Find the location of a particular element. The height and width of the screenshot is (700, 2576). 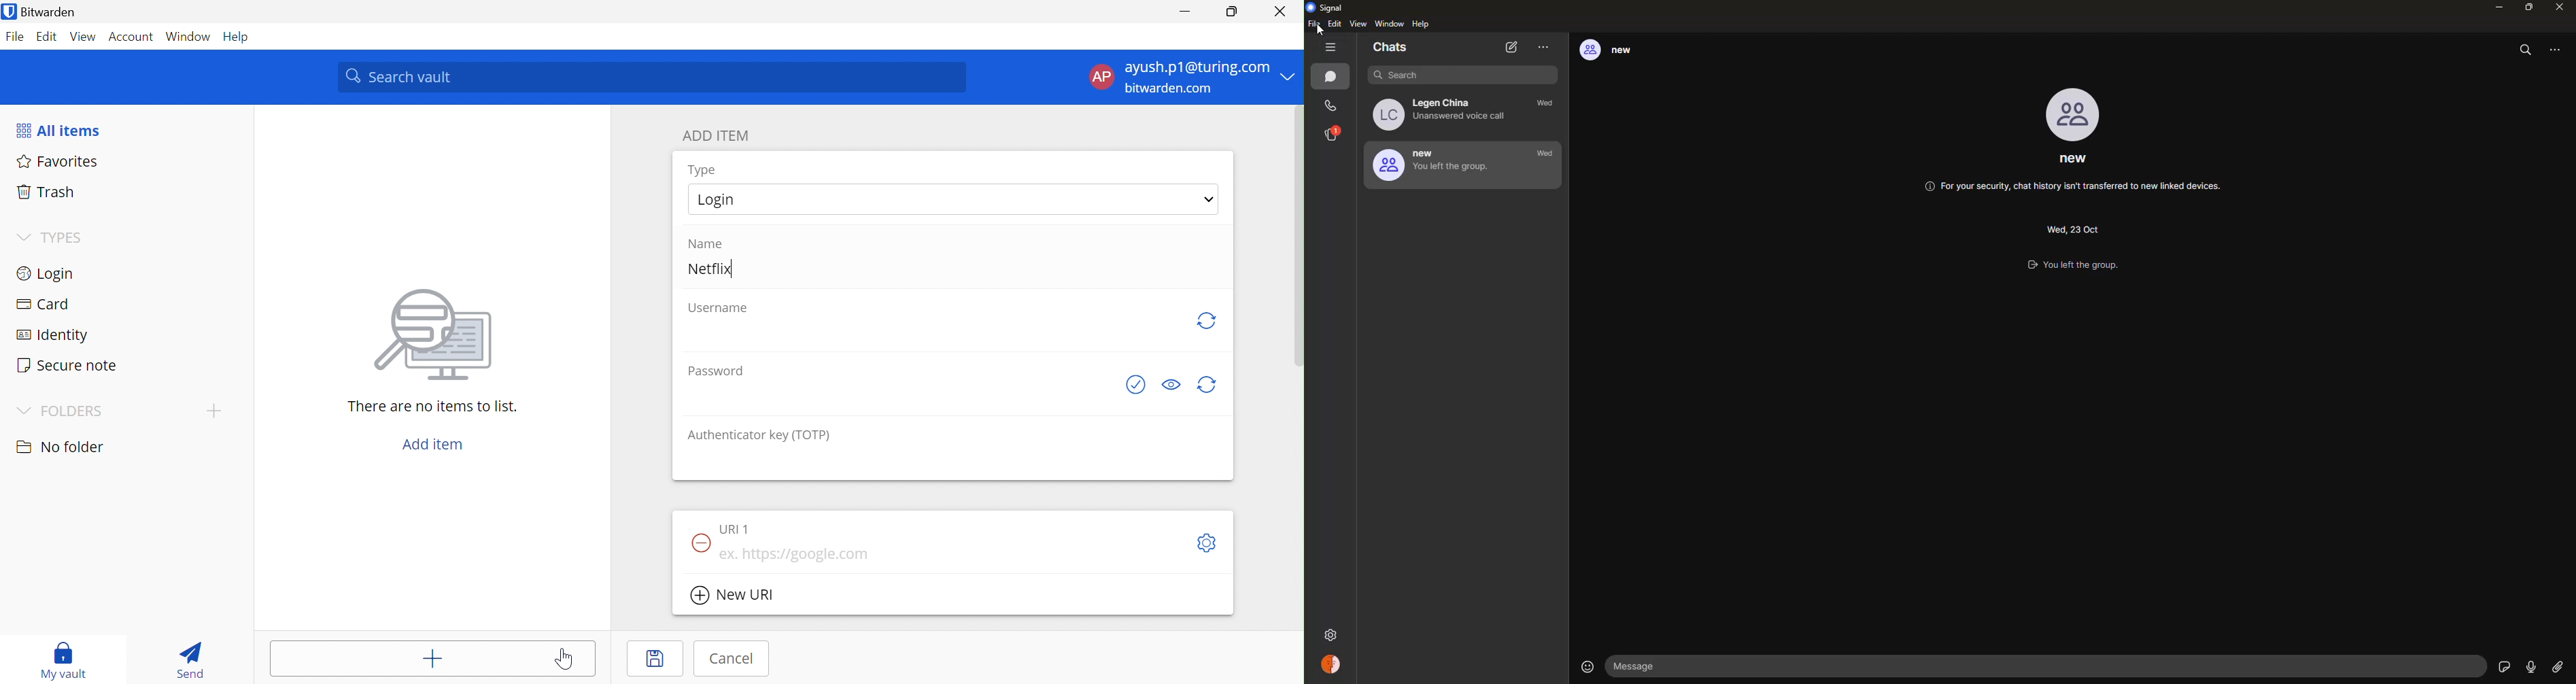

Bitwarden is located at coordinates (39, 11).